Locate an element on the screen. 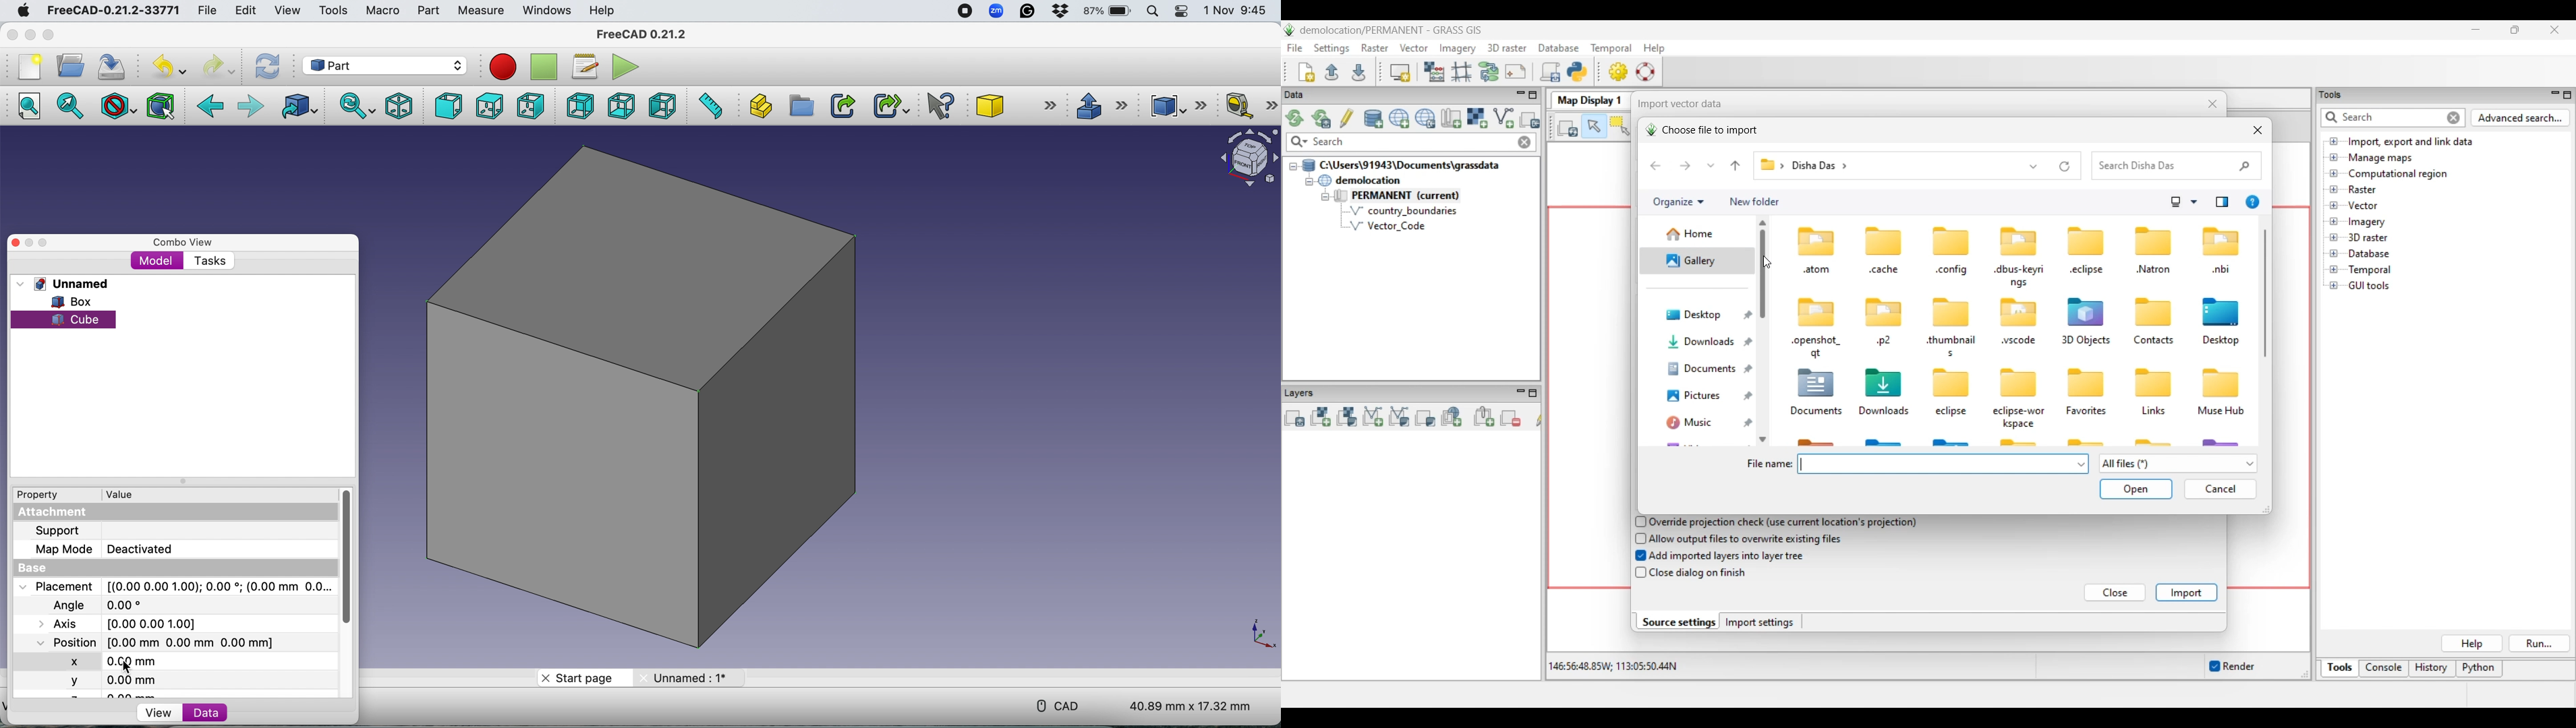 This screenshot has width=2576, height=728. Map Mode Deactivated is located at coordinates (104, 549).